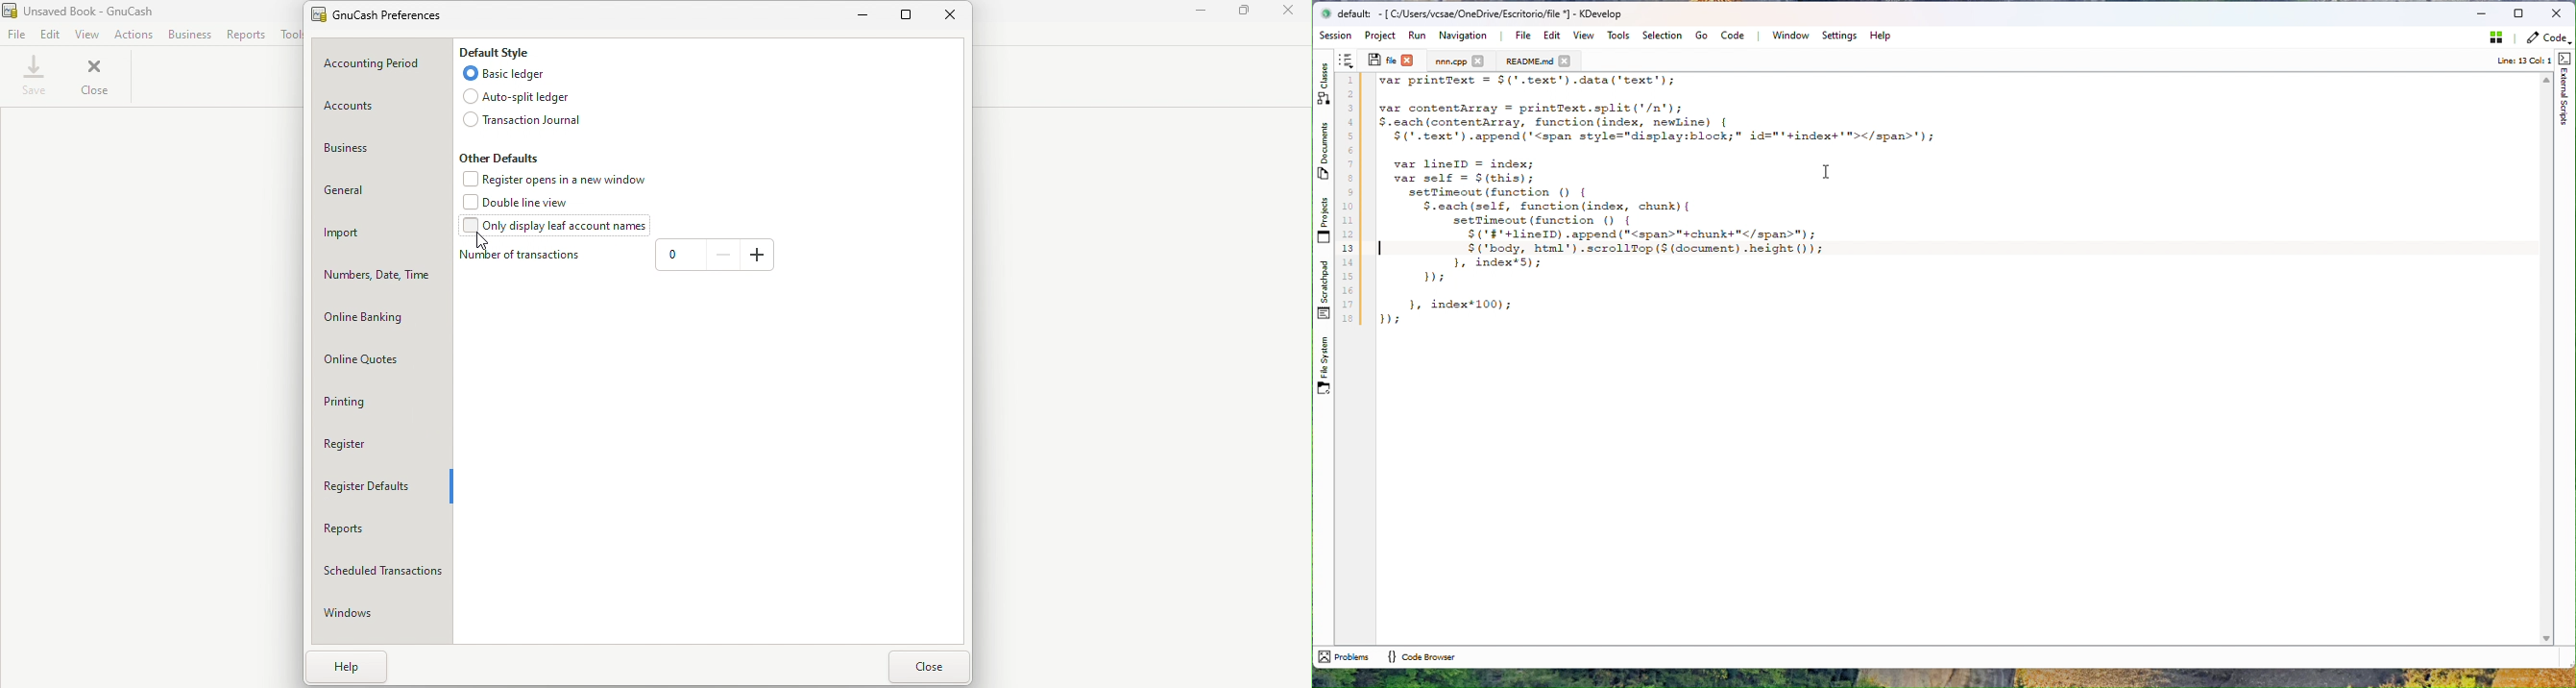 Image resolution: width=2576 pixels, height=700 pixels. Describe the element at coordinates (1202, 12) in the screenshot. I see `Minimize` at that location.